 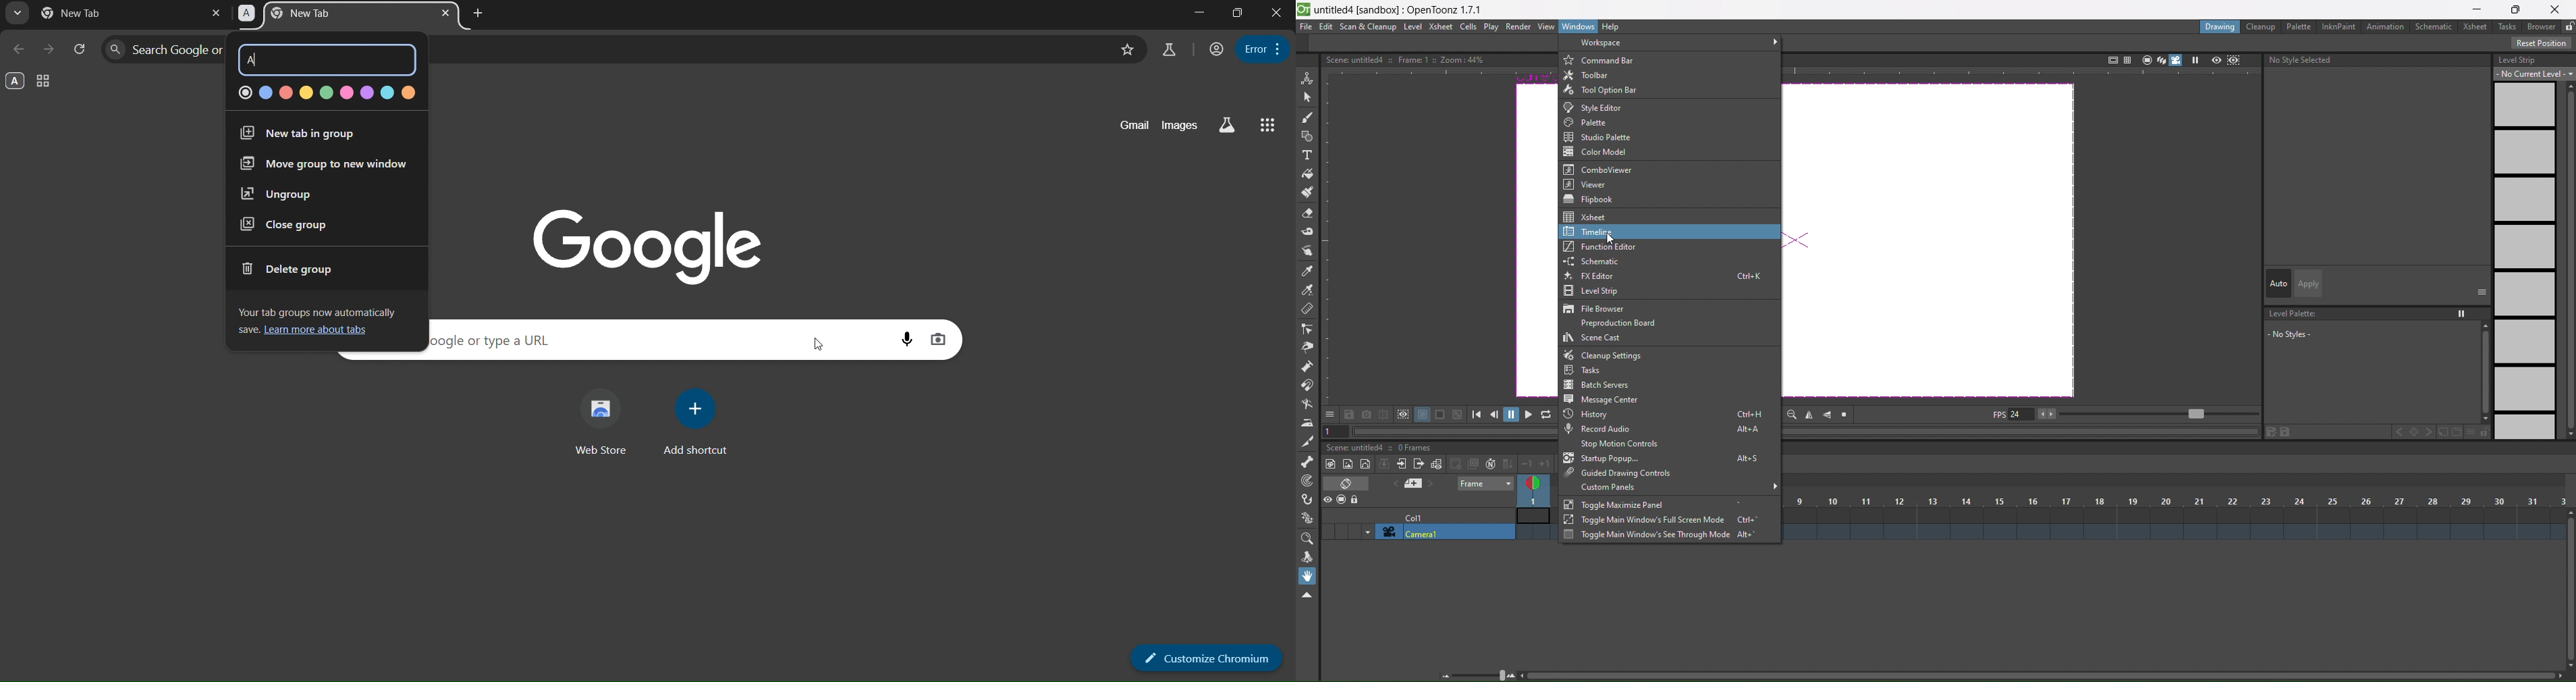 What do you see at coordinates (445, 13) in the screenshot?
I see `close` at bounding box center [445, 13].